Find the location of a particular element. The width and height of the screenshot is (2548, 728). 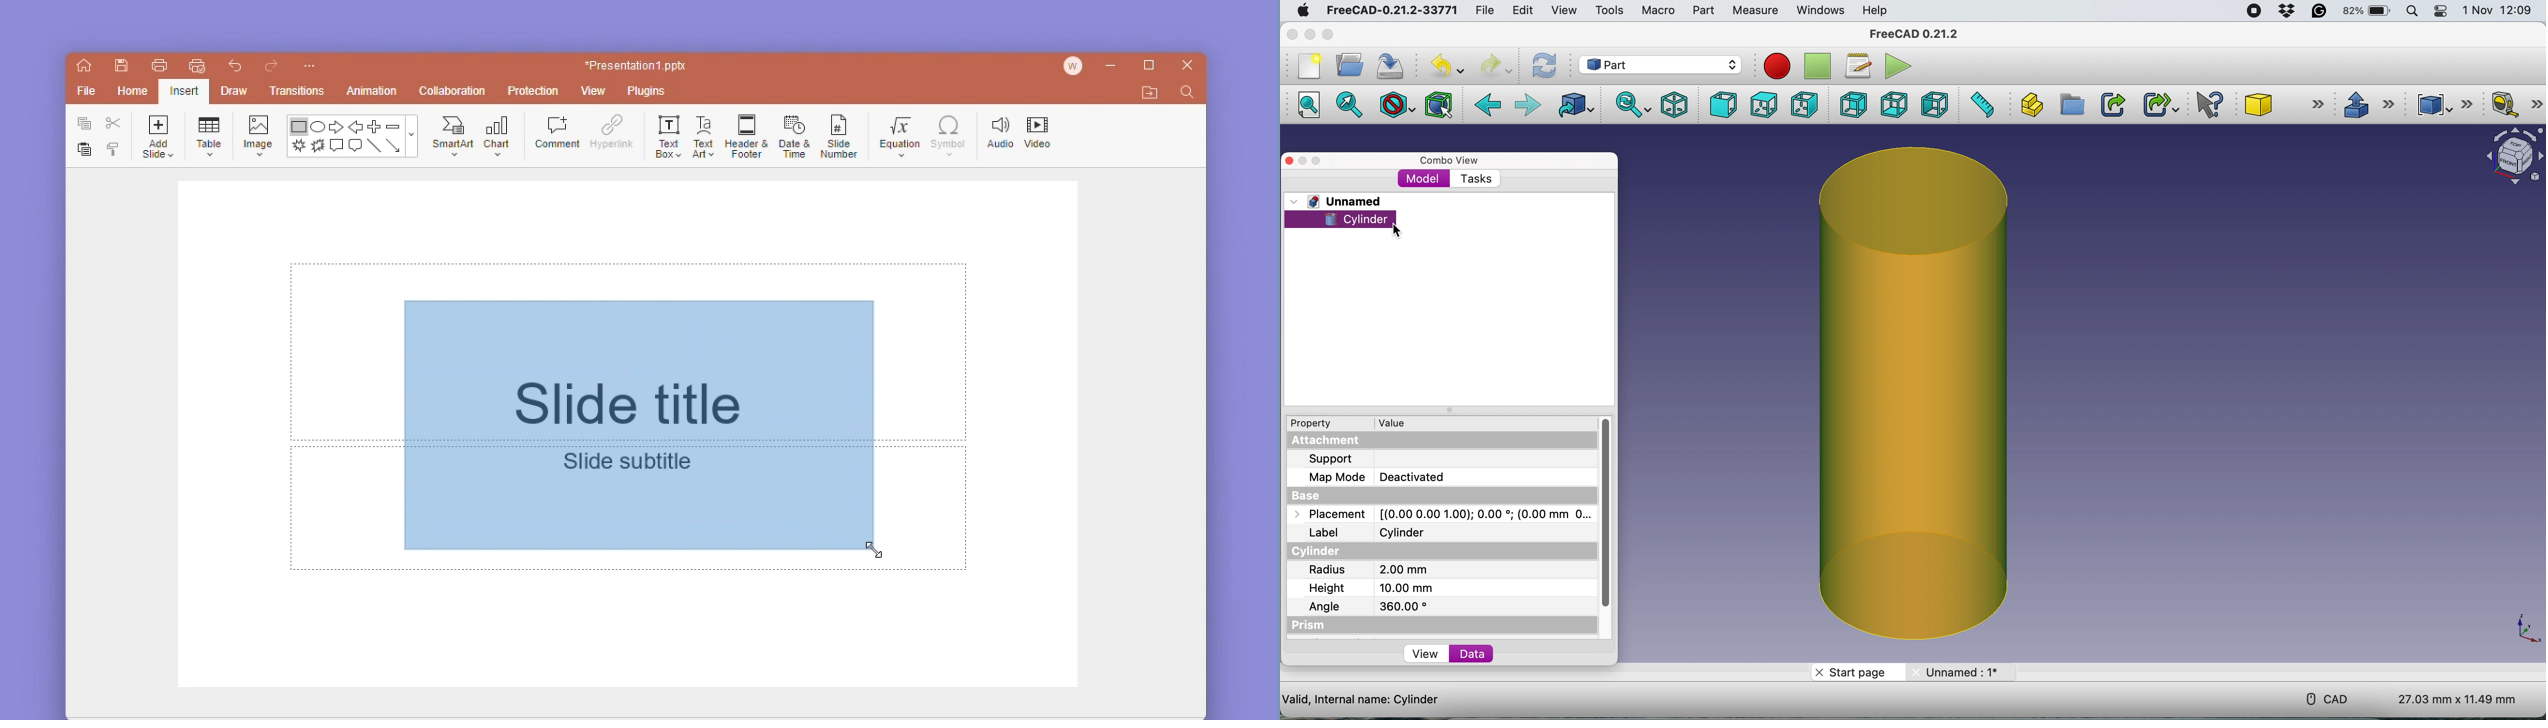

protection is located at coordinates (530, 91).